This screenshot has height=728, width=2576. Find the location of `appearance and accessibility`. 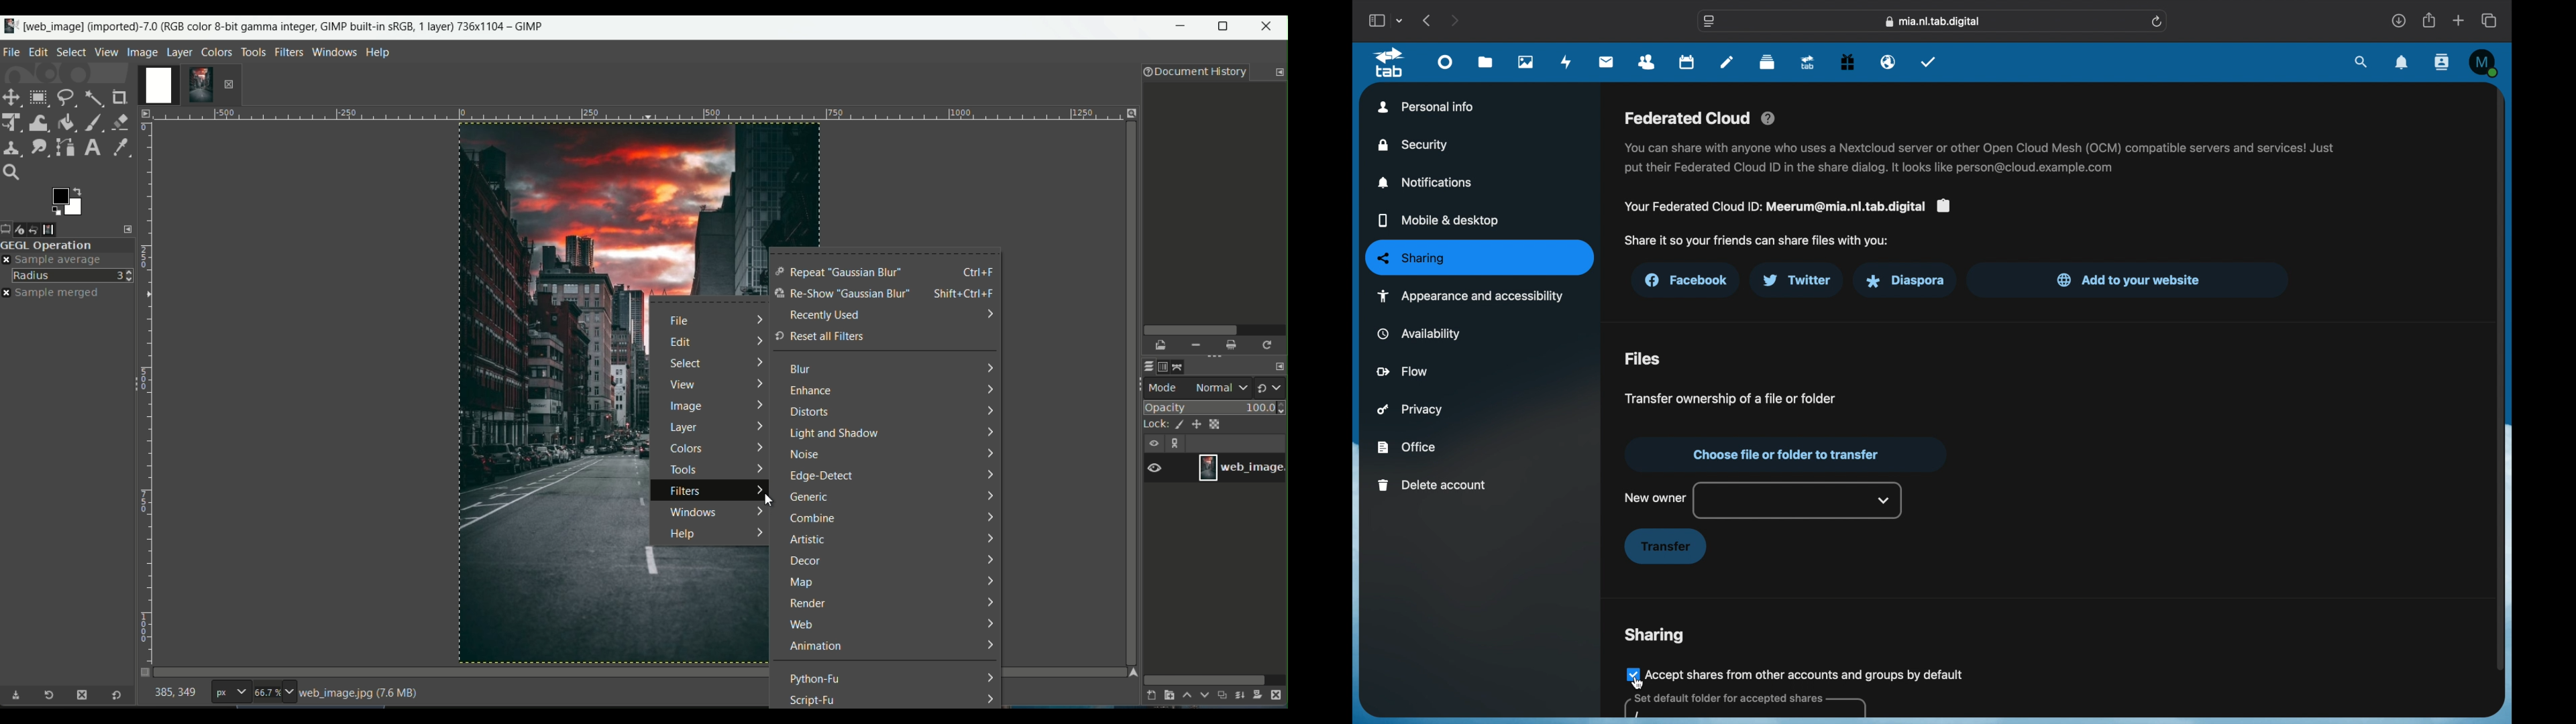

appearance and accessibility is located at coordinates (1470, 296).